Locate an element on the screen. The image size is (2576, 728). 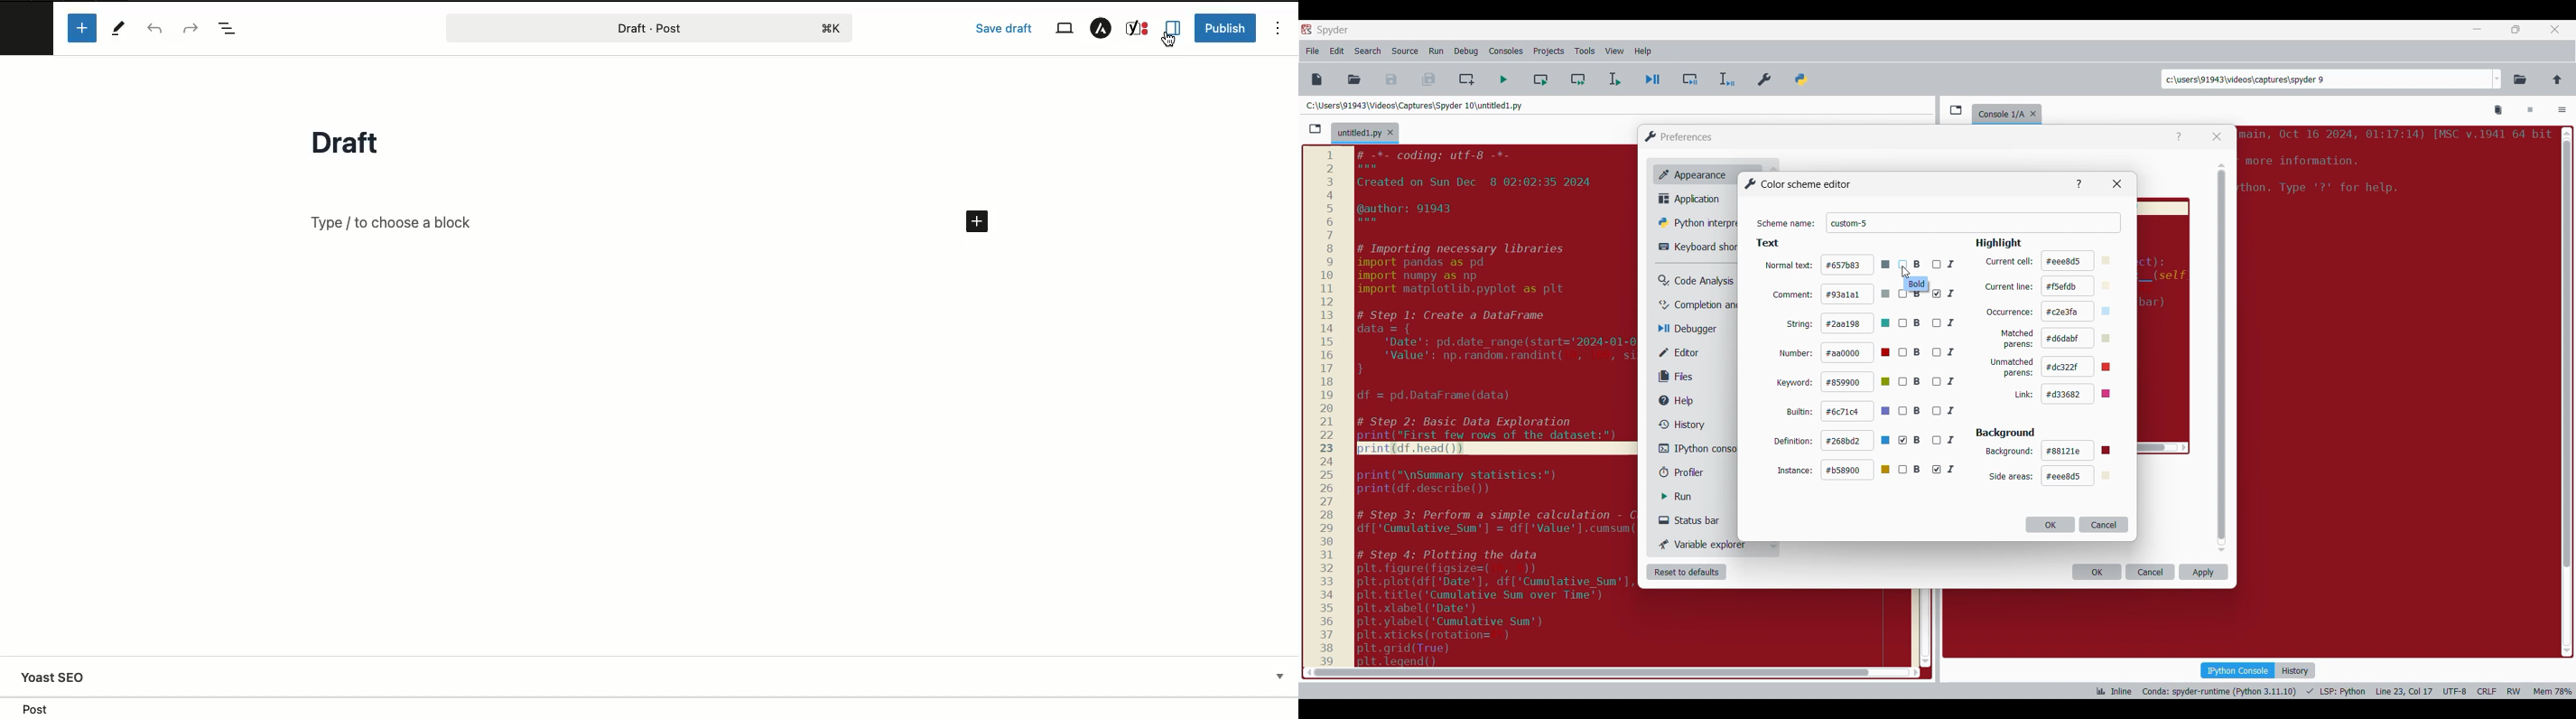
Help is located at coordinates (1682, 401).